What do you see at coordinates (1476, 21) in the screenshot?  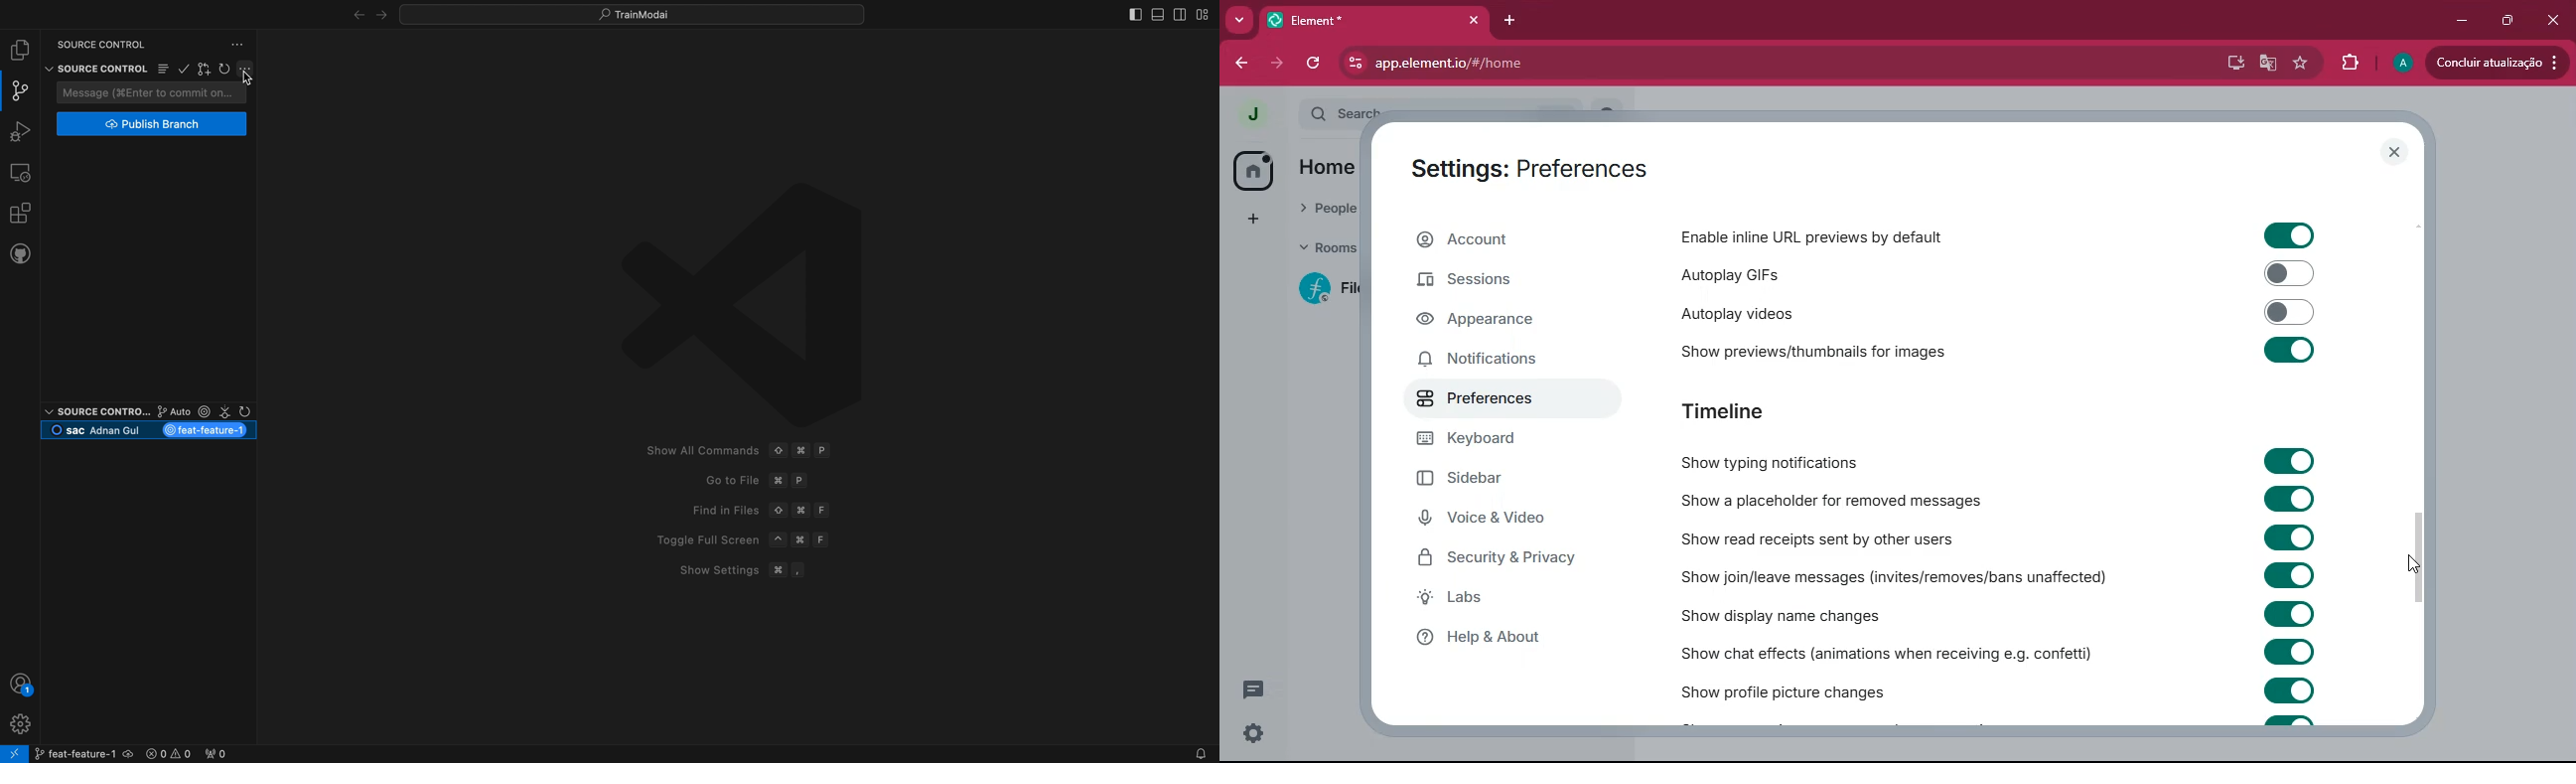 I see `close tab` at bounding box center [1476, 21].